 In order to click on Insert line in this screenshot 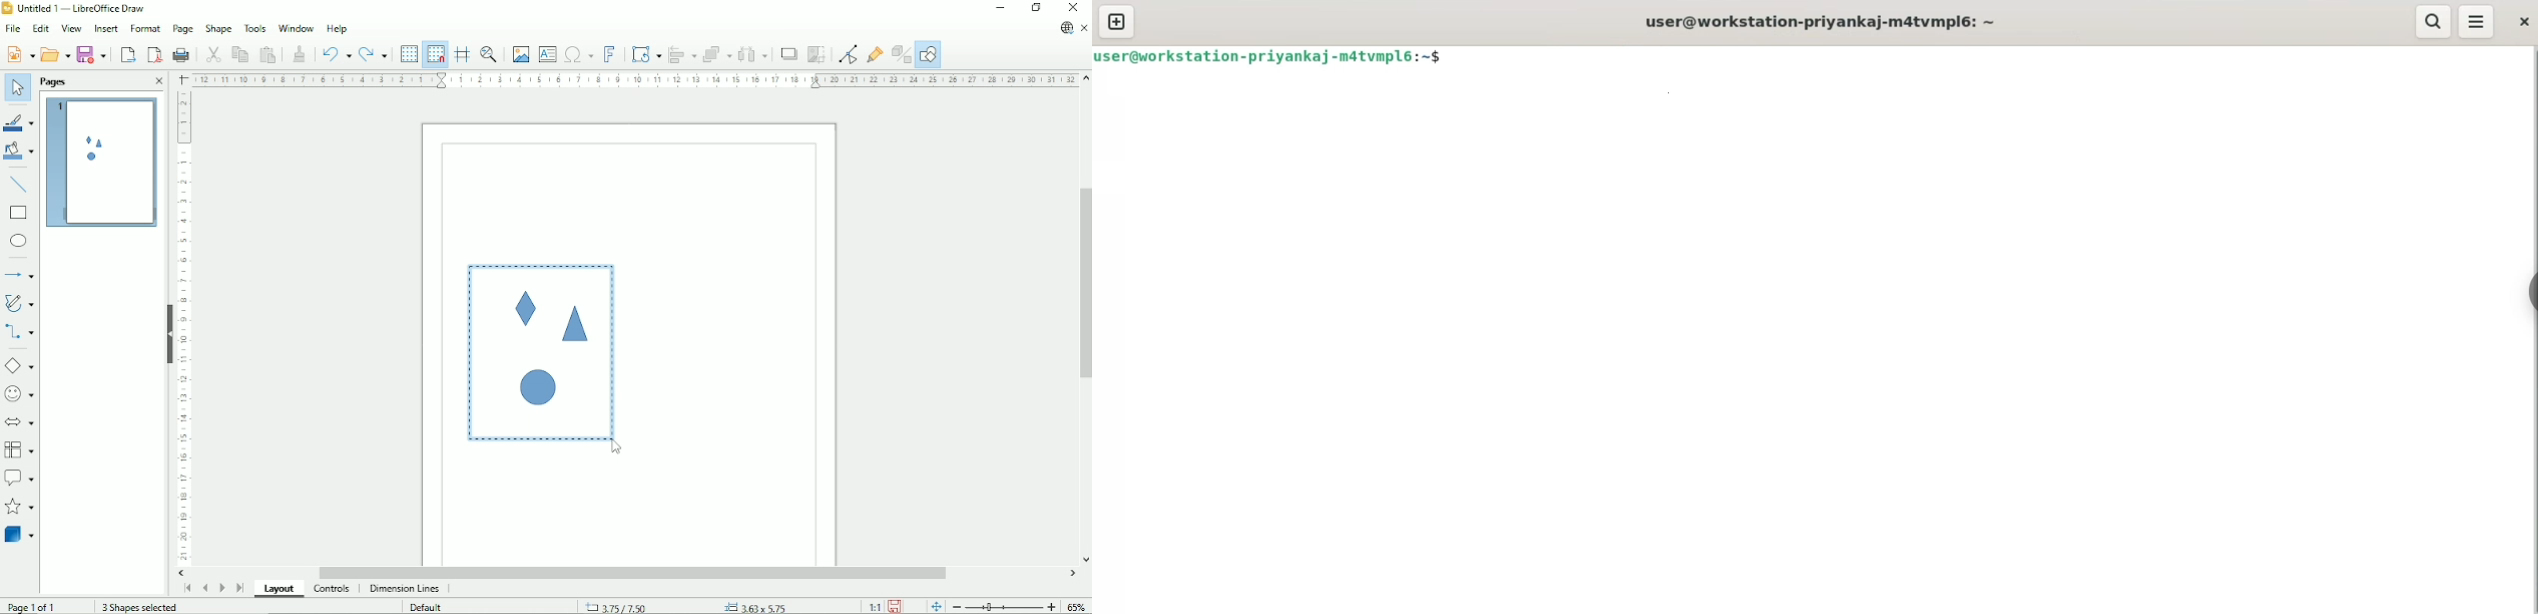, I will do `click(19, 184)`.